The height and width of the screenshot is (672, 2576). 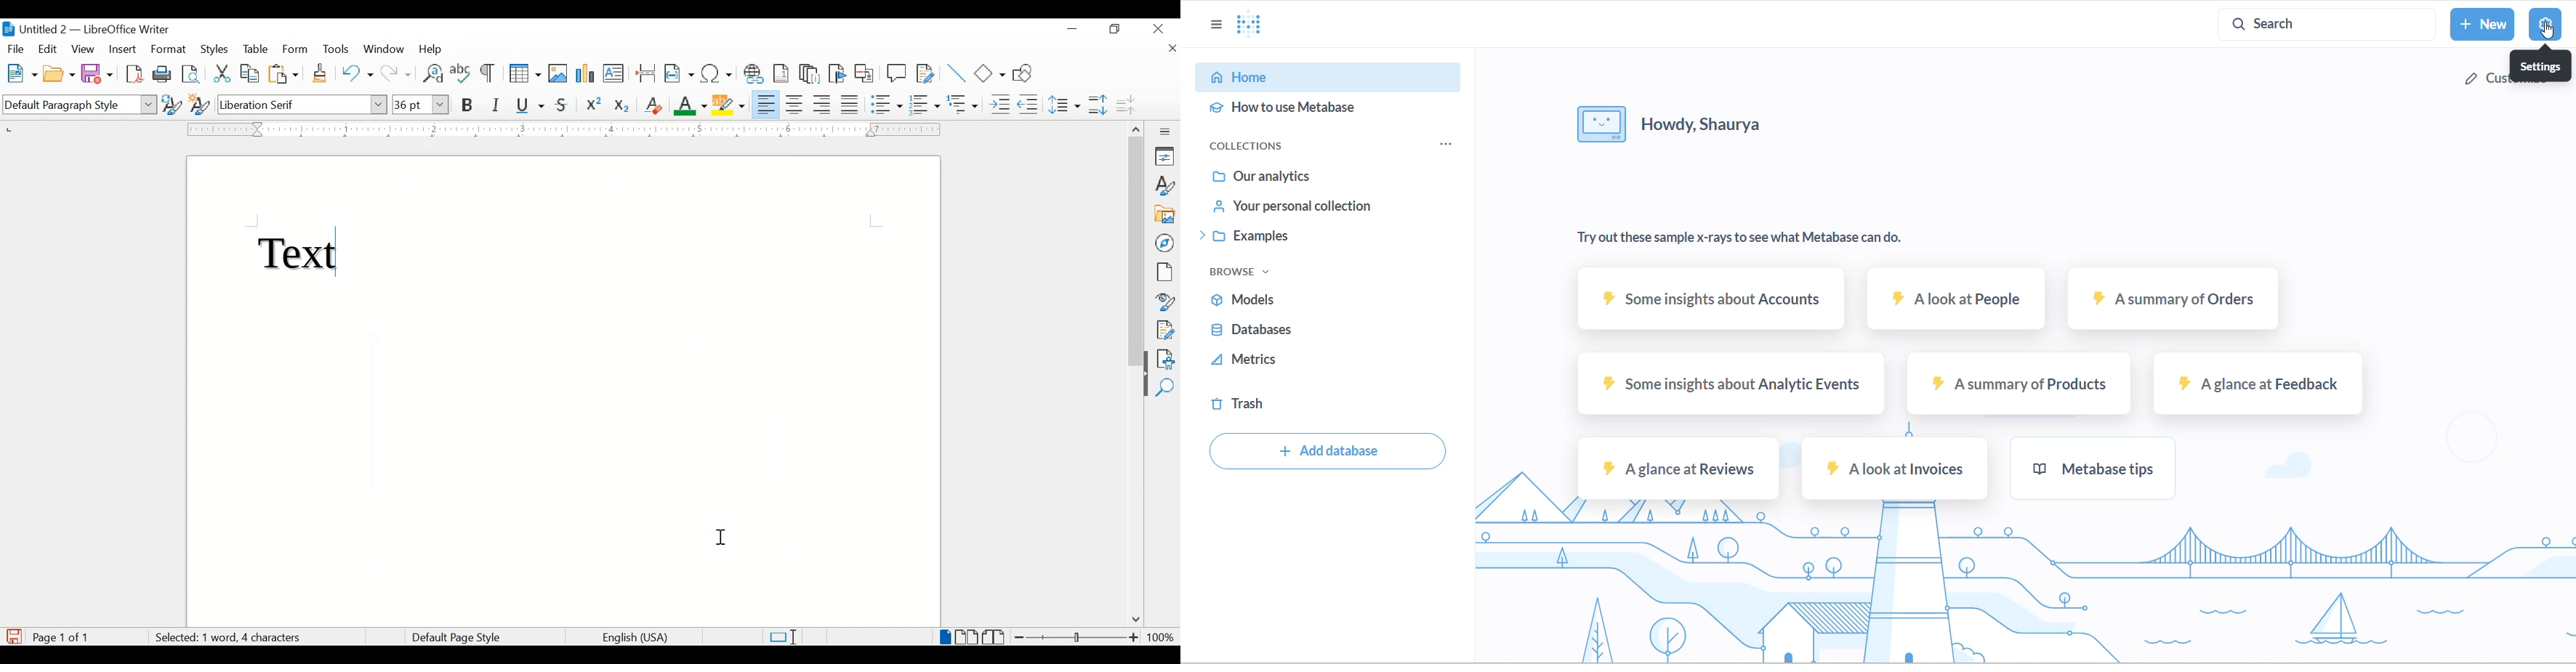 I want to click on A look at People Sample, so click(x=1958, y=298).